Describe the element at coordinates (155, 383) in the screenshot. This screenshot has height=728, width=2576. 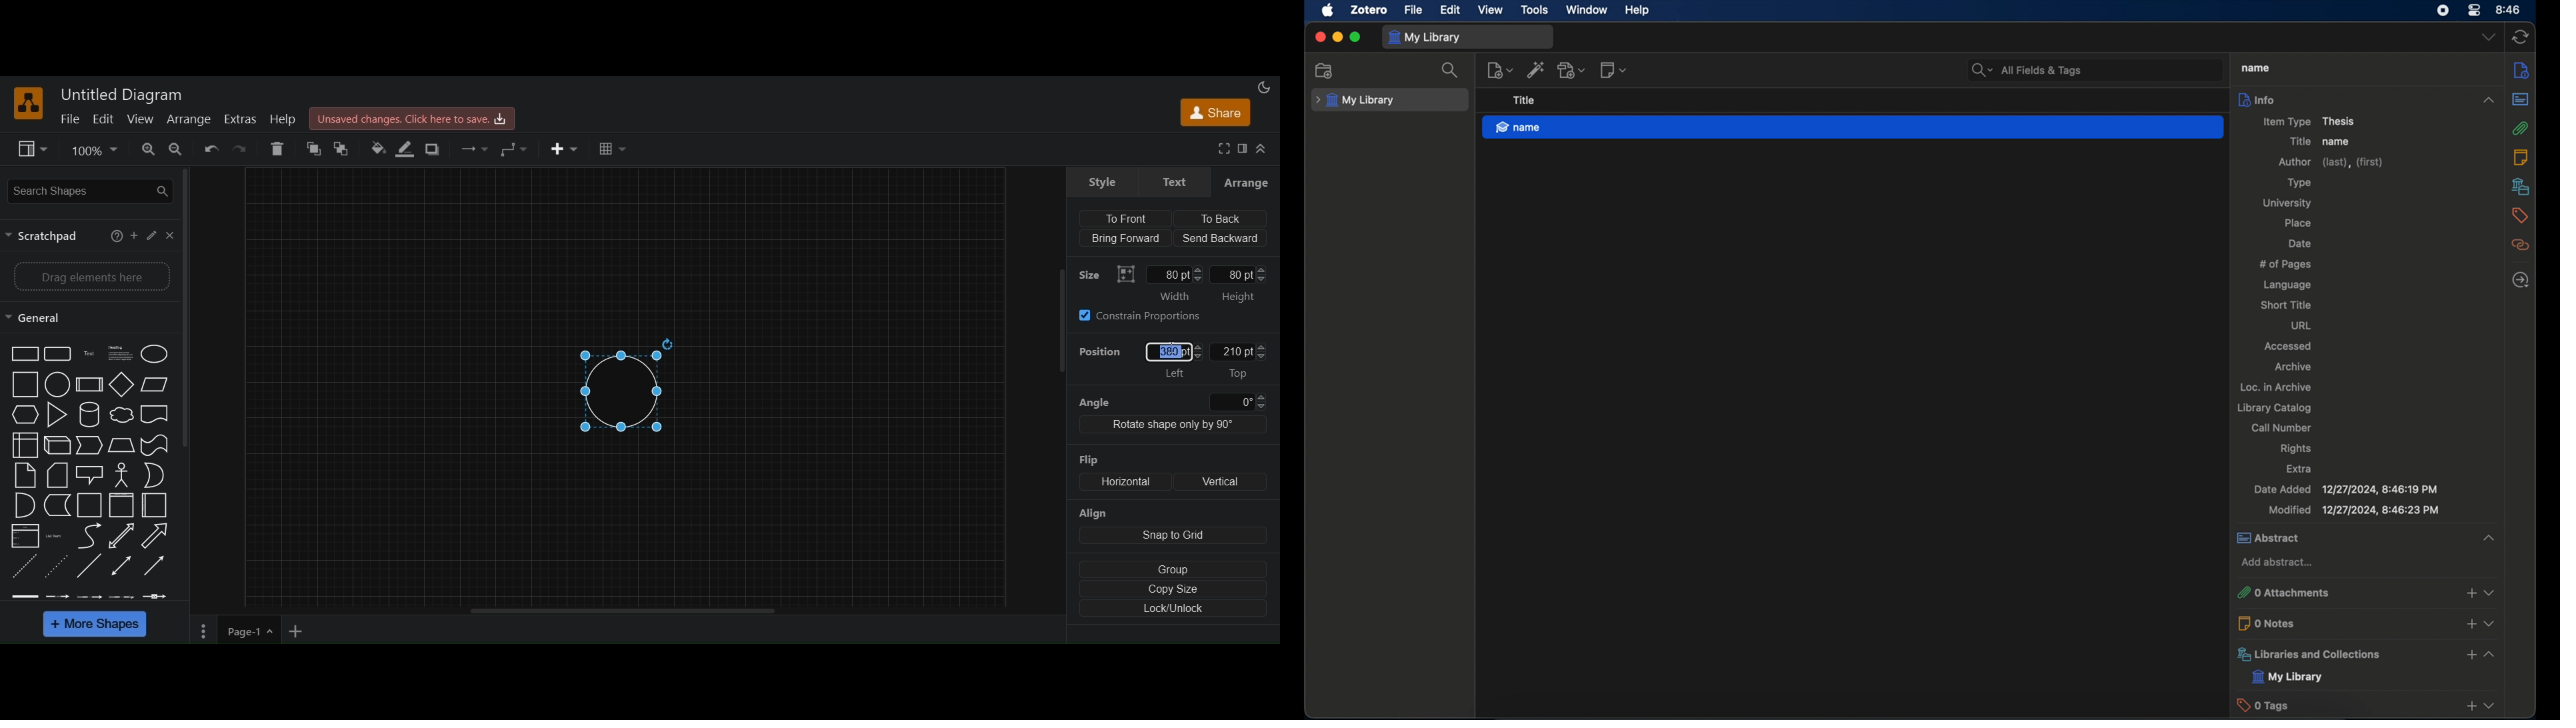
I see `trapezium` at that location.